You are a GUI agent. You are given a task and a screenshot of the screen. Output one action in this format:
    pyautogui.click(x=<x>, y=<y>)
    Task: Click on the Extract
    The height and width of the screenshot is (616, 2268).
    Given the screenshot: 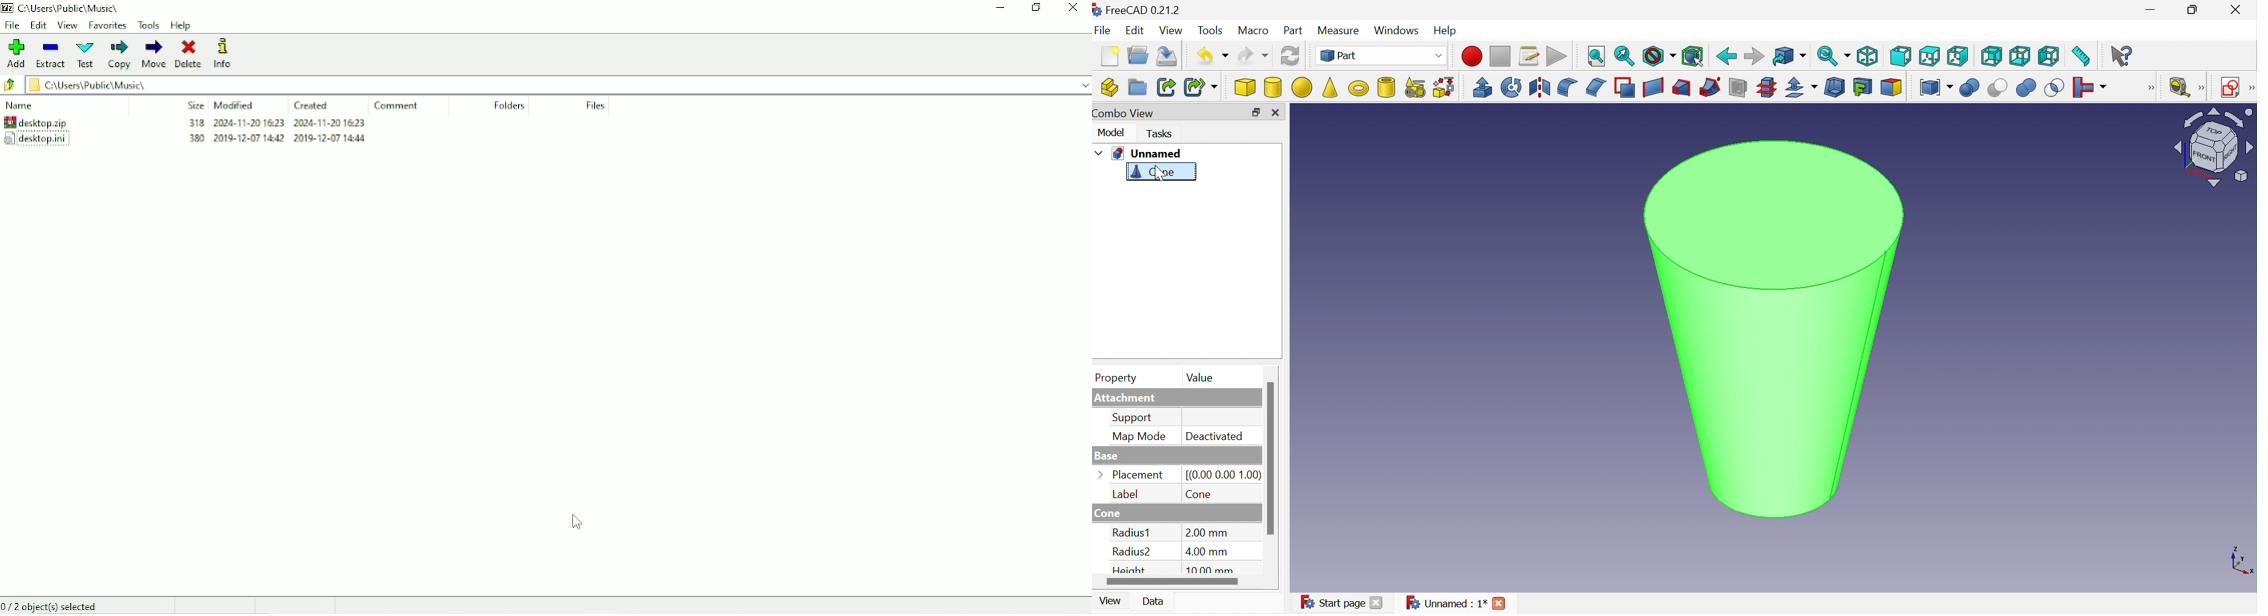 What is the action you would take?
    pyautogui.click(x=51, y=56)
    